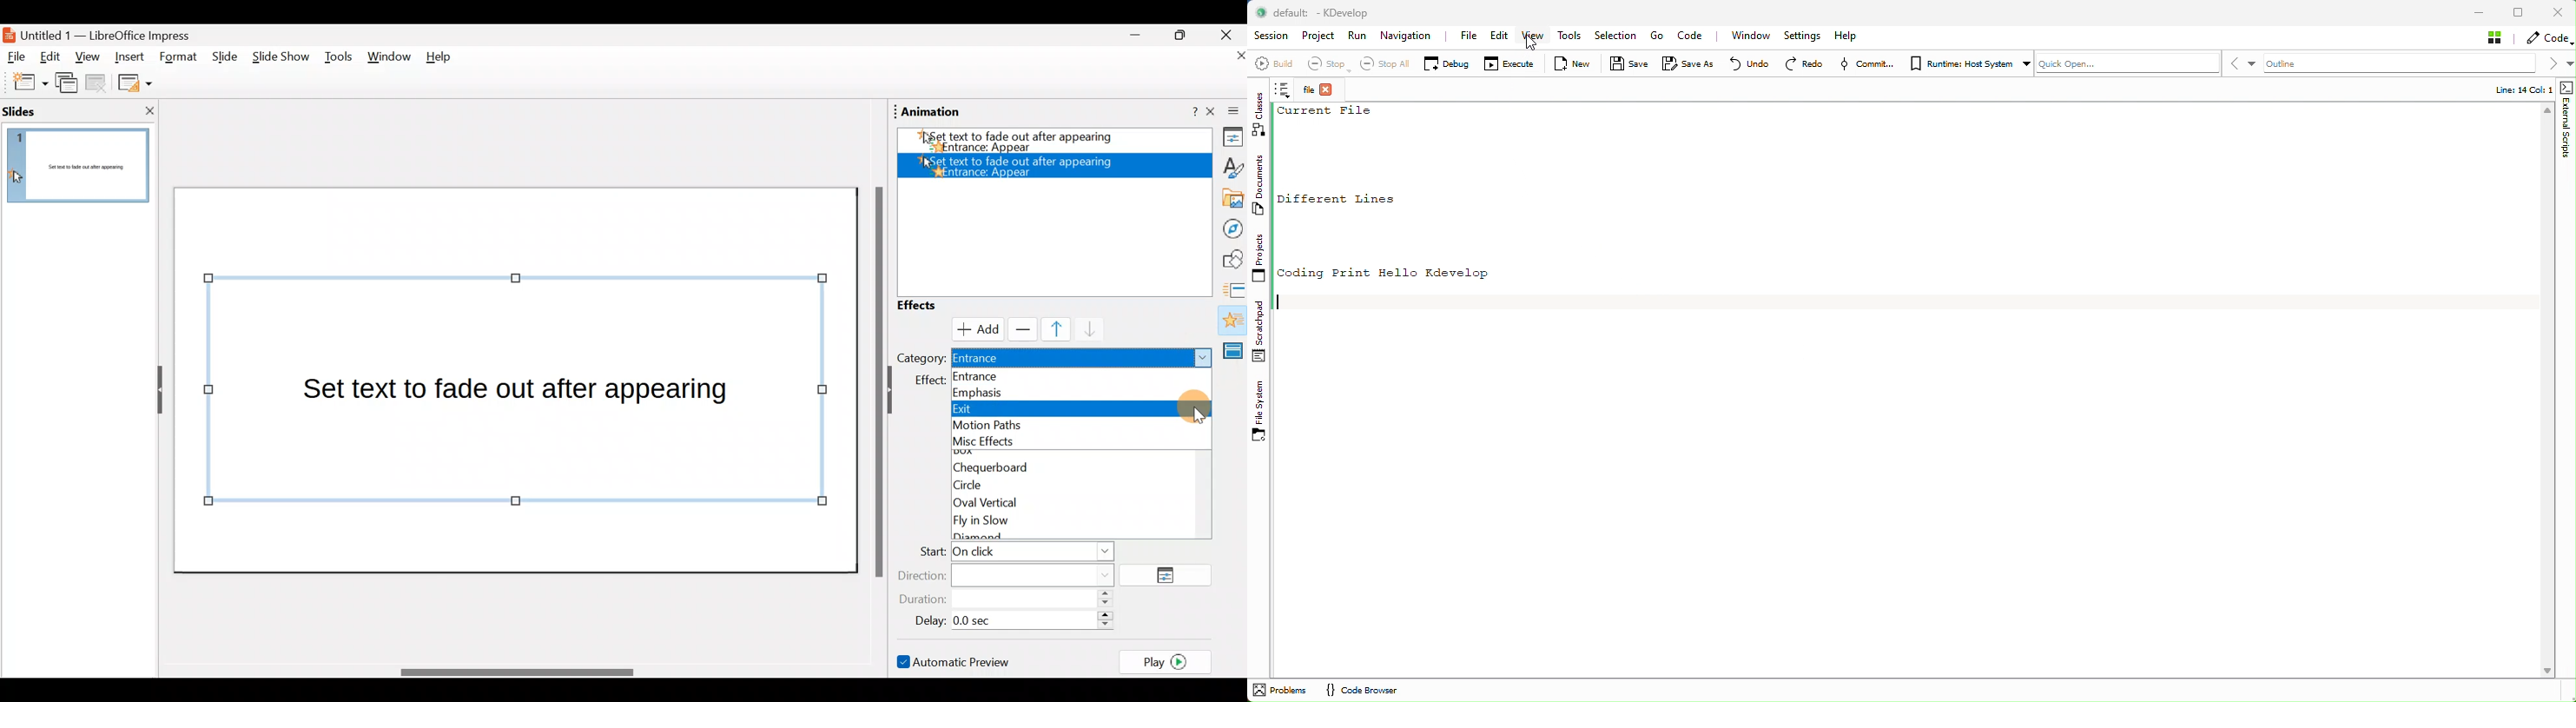 The height and width of the screenshot is (728, 2576). Describe the element at coordinates (1532, 40) in the screenshot. I see `View` at that location.